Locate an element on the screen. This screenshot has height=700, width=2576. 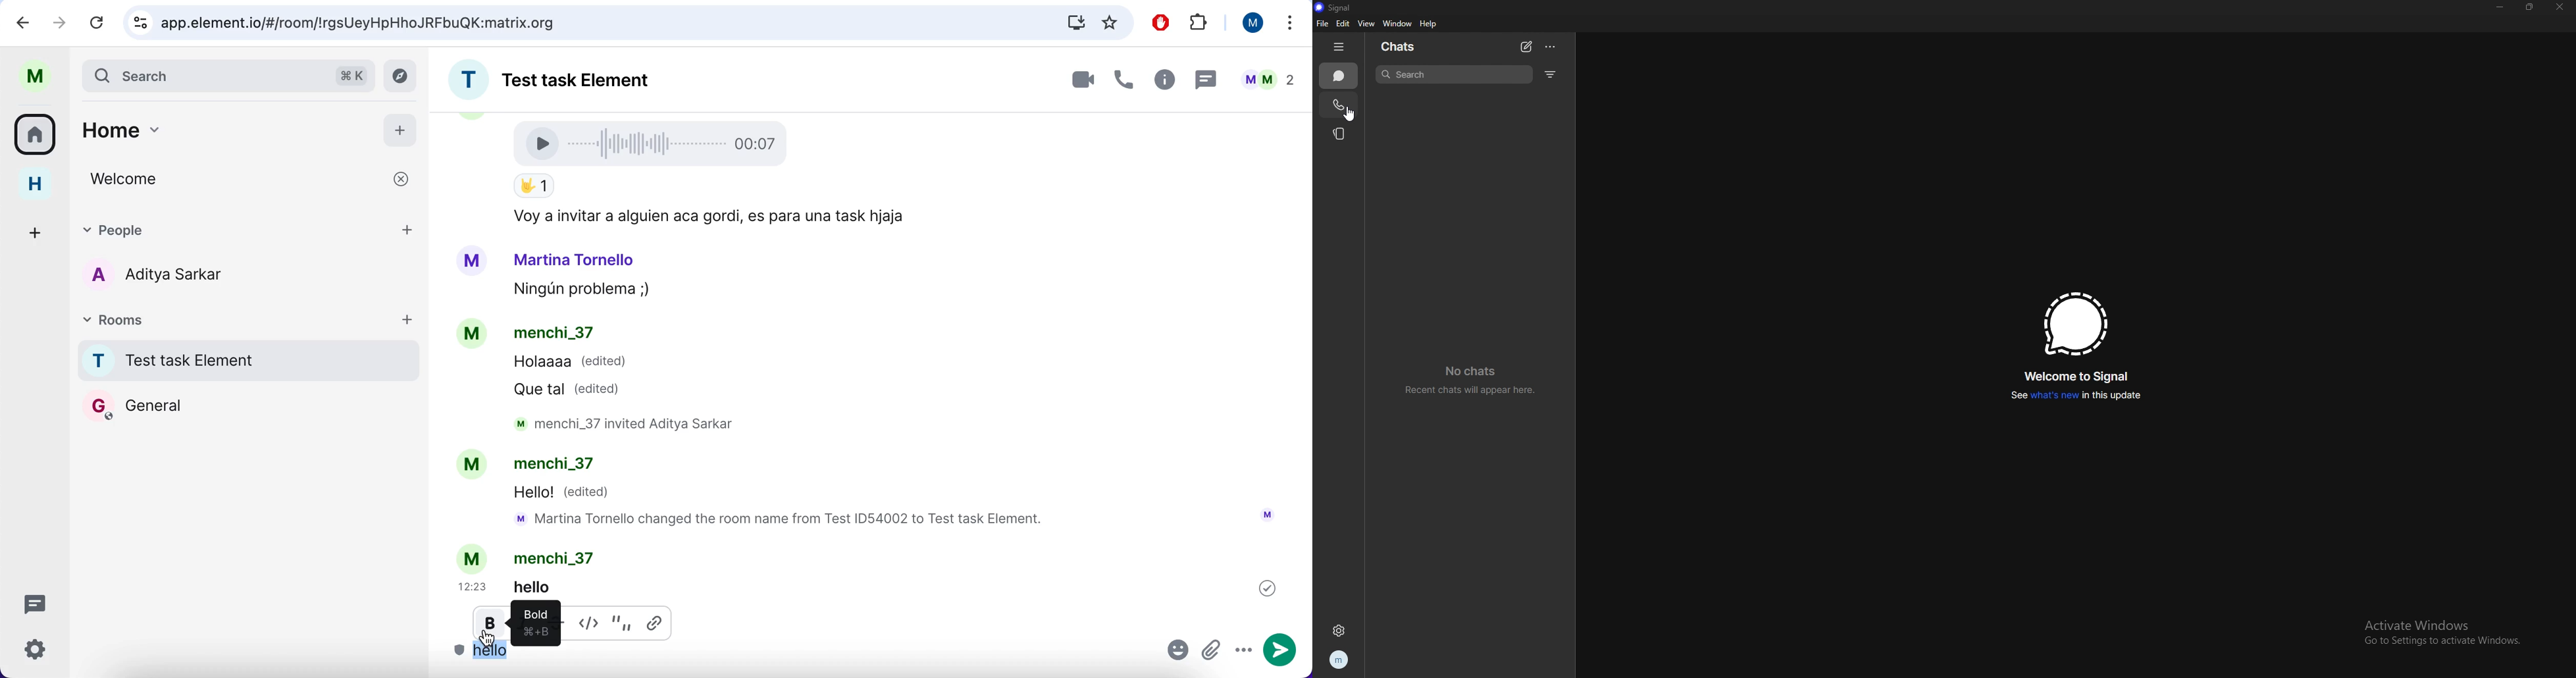
stories is located at coordinates (1339, 134).